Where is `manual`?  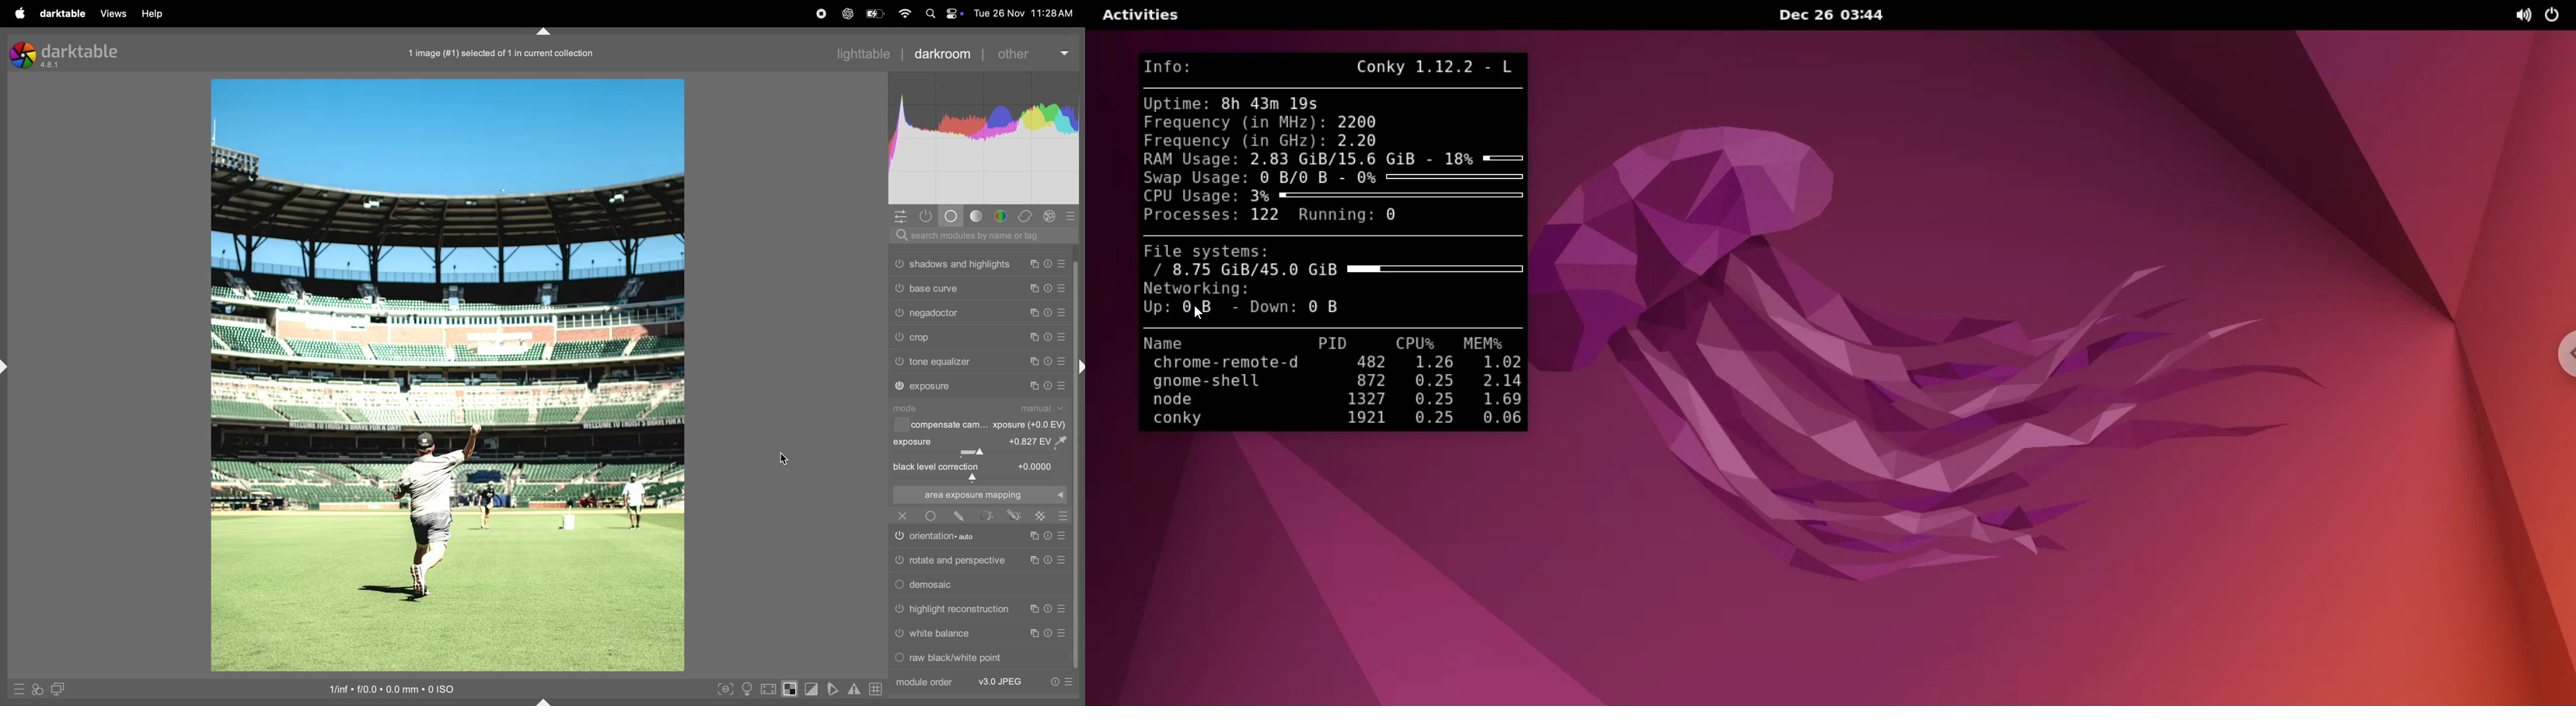 manual is located at coordinates (1044, 408).